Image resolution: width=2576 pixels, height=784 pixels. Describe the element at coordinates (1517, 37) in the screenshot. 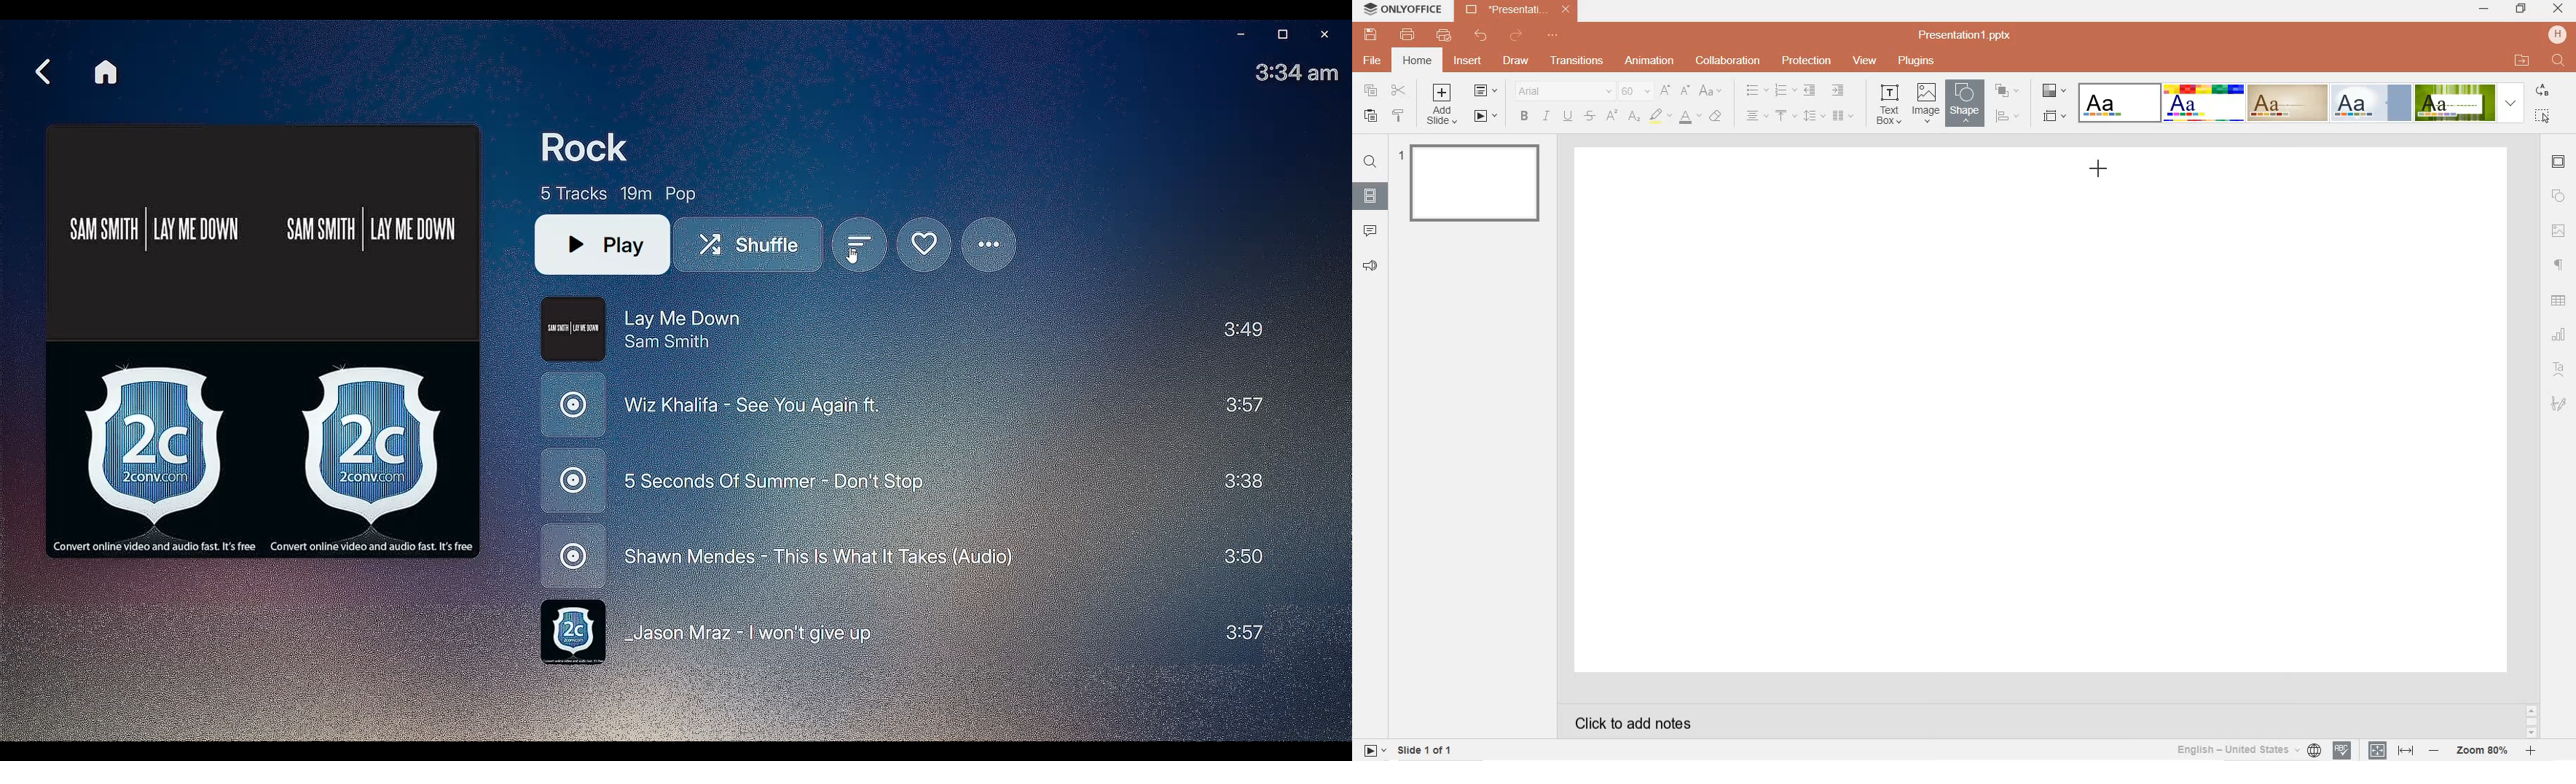

I see `redo` at that location.